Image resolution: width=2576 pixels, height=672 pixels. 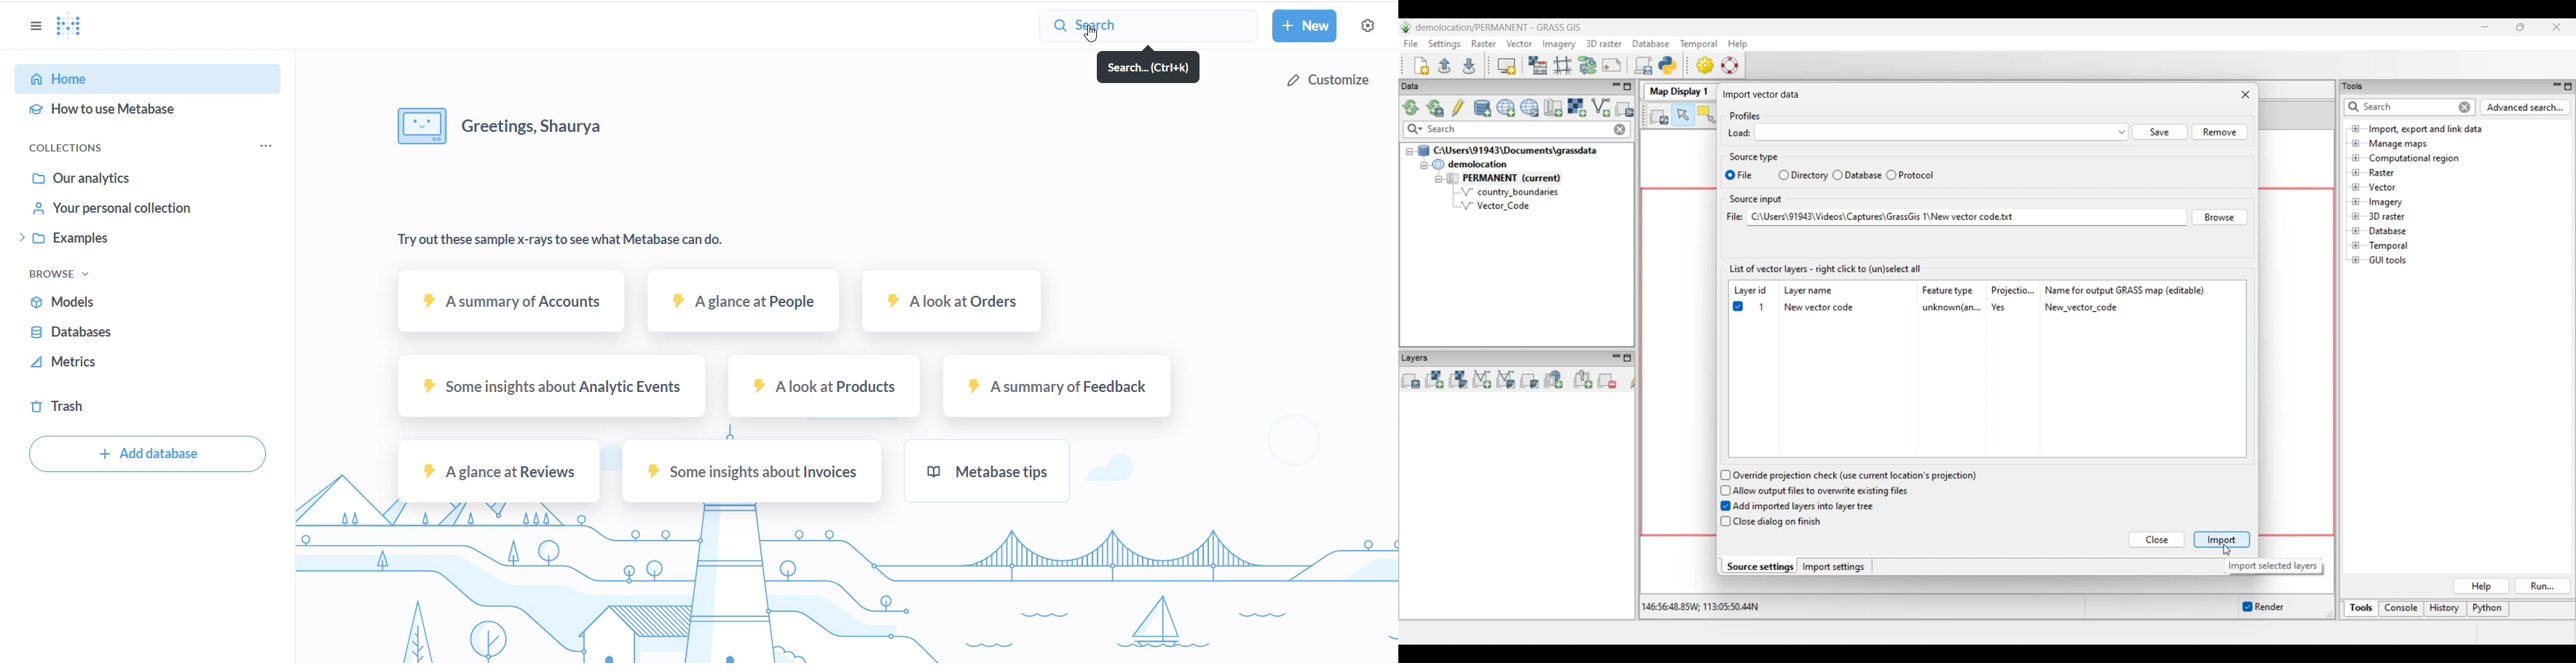 I want to click on collections, so click(x=79, y=149).